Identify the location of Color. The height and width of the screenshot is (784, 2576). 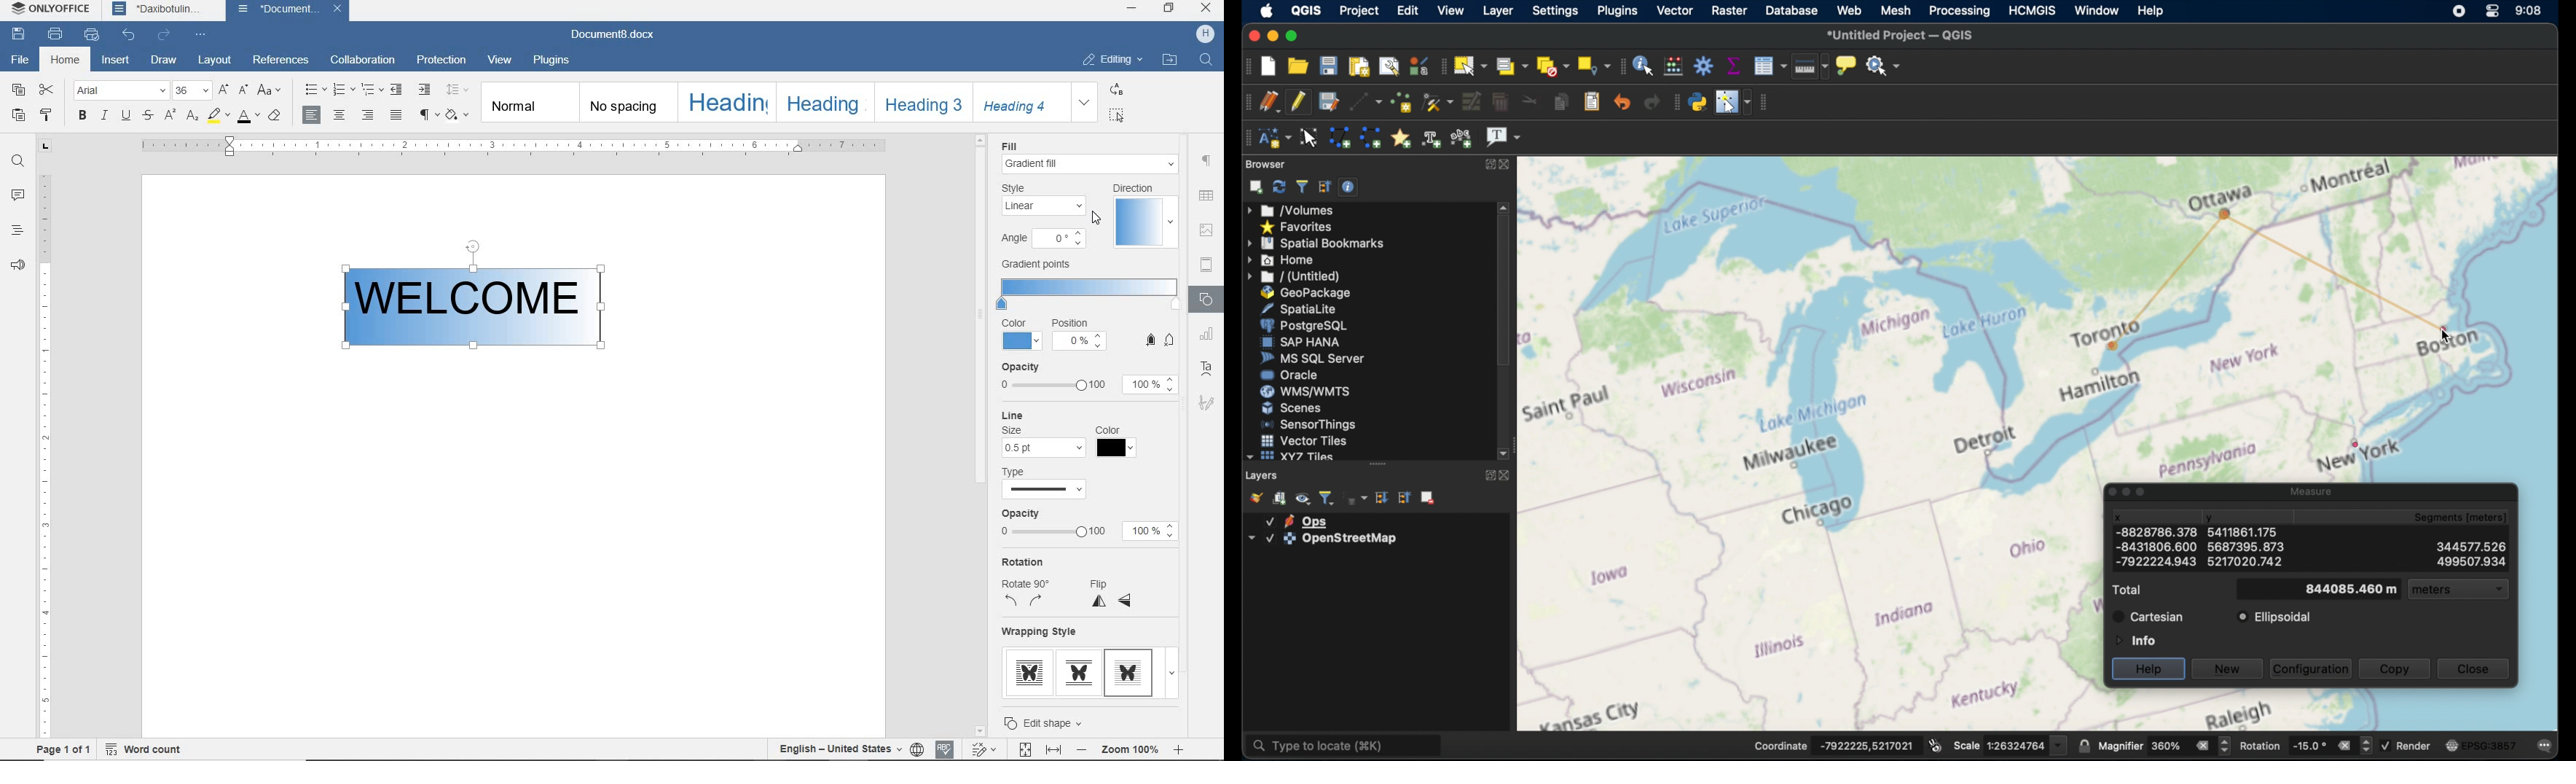
(1109, 429).